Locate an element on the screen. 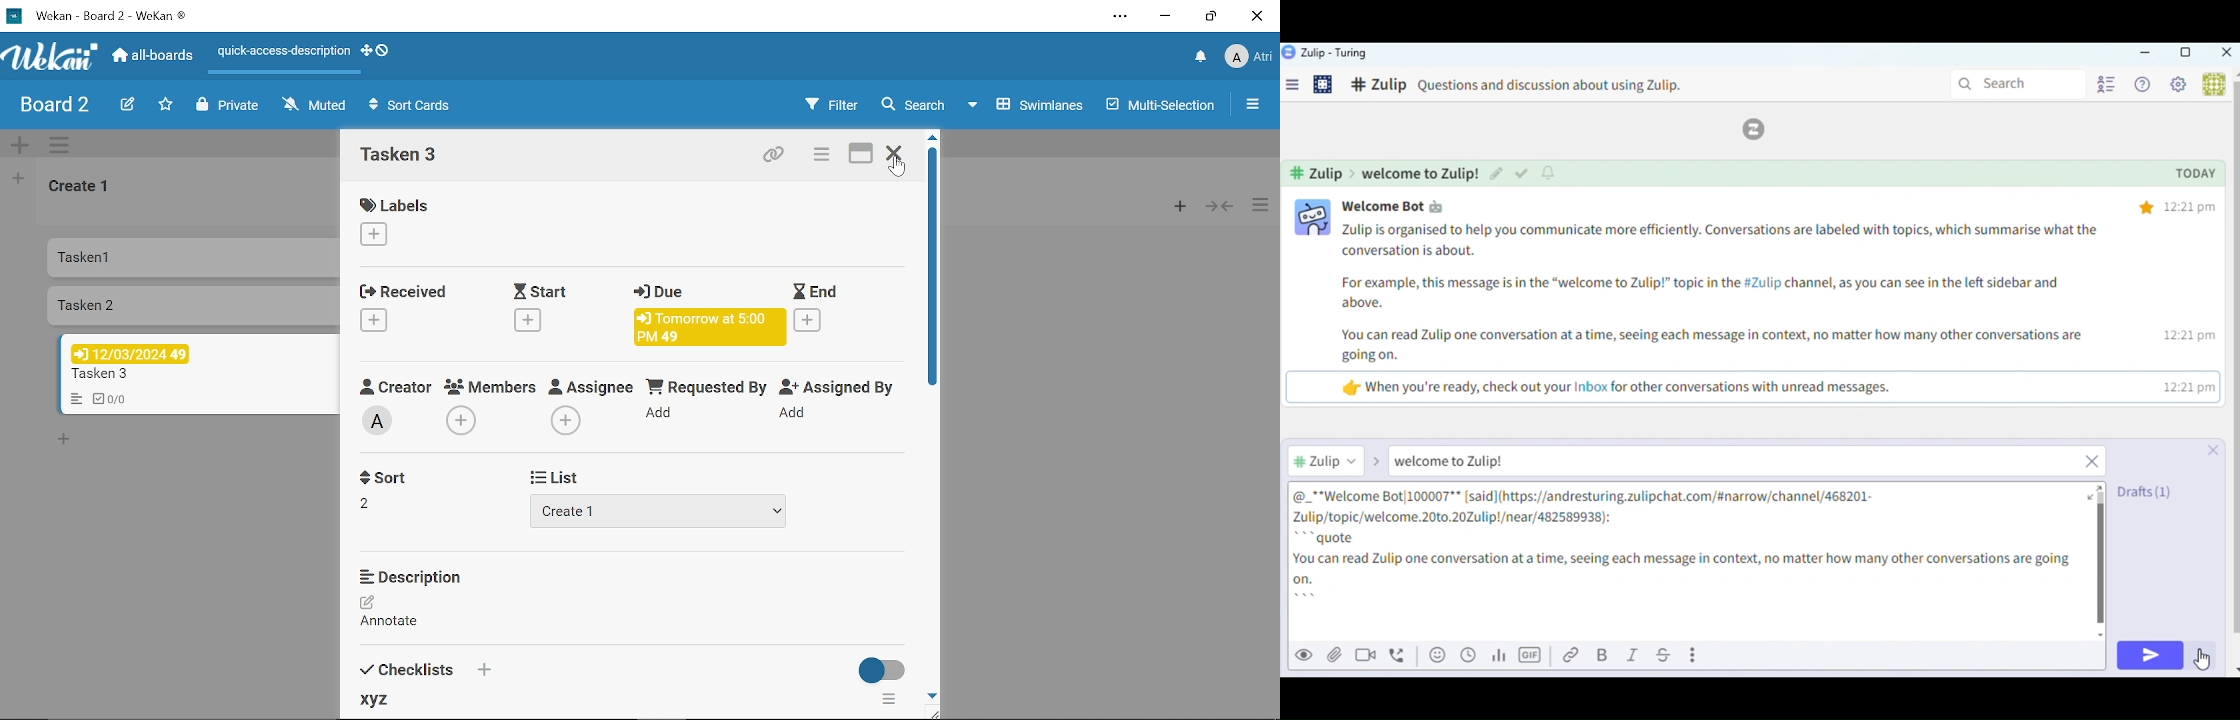  Edit is located at coordinates (127, 103).